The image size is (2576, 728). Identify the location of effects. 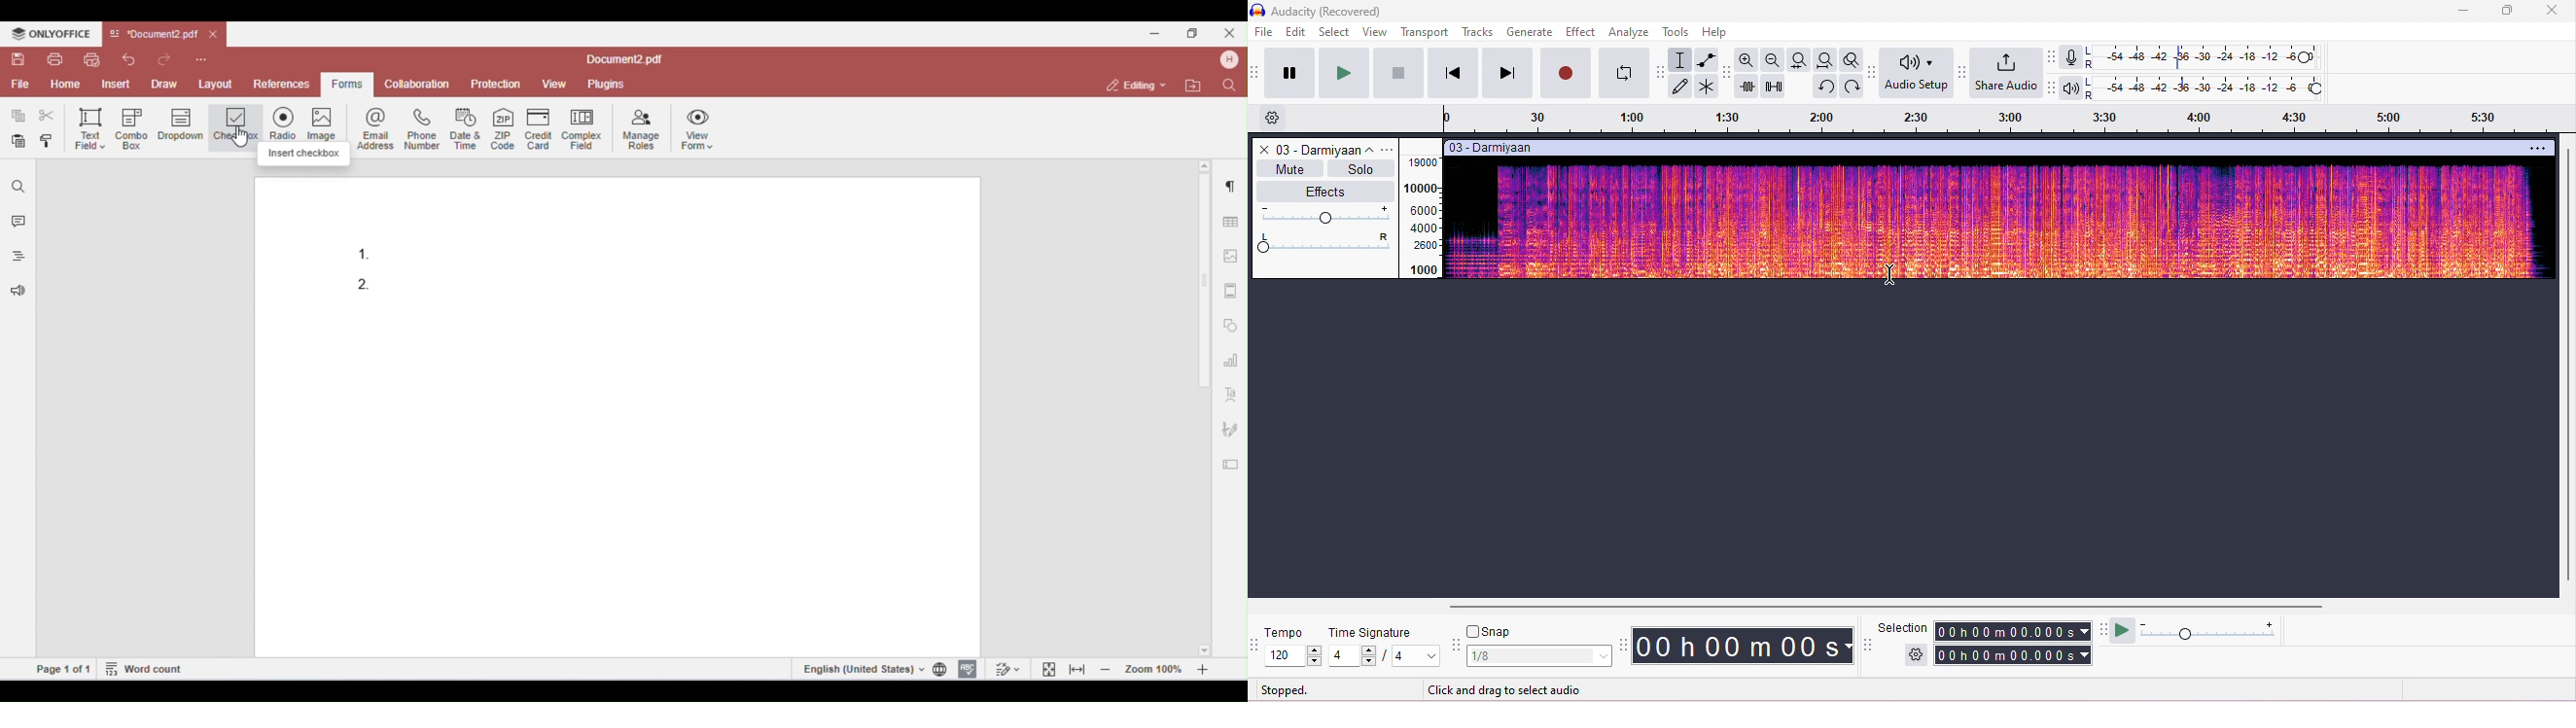
(1324, 192).